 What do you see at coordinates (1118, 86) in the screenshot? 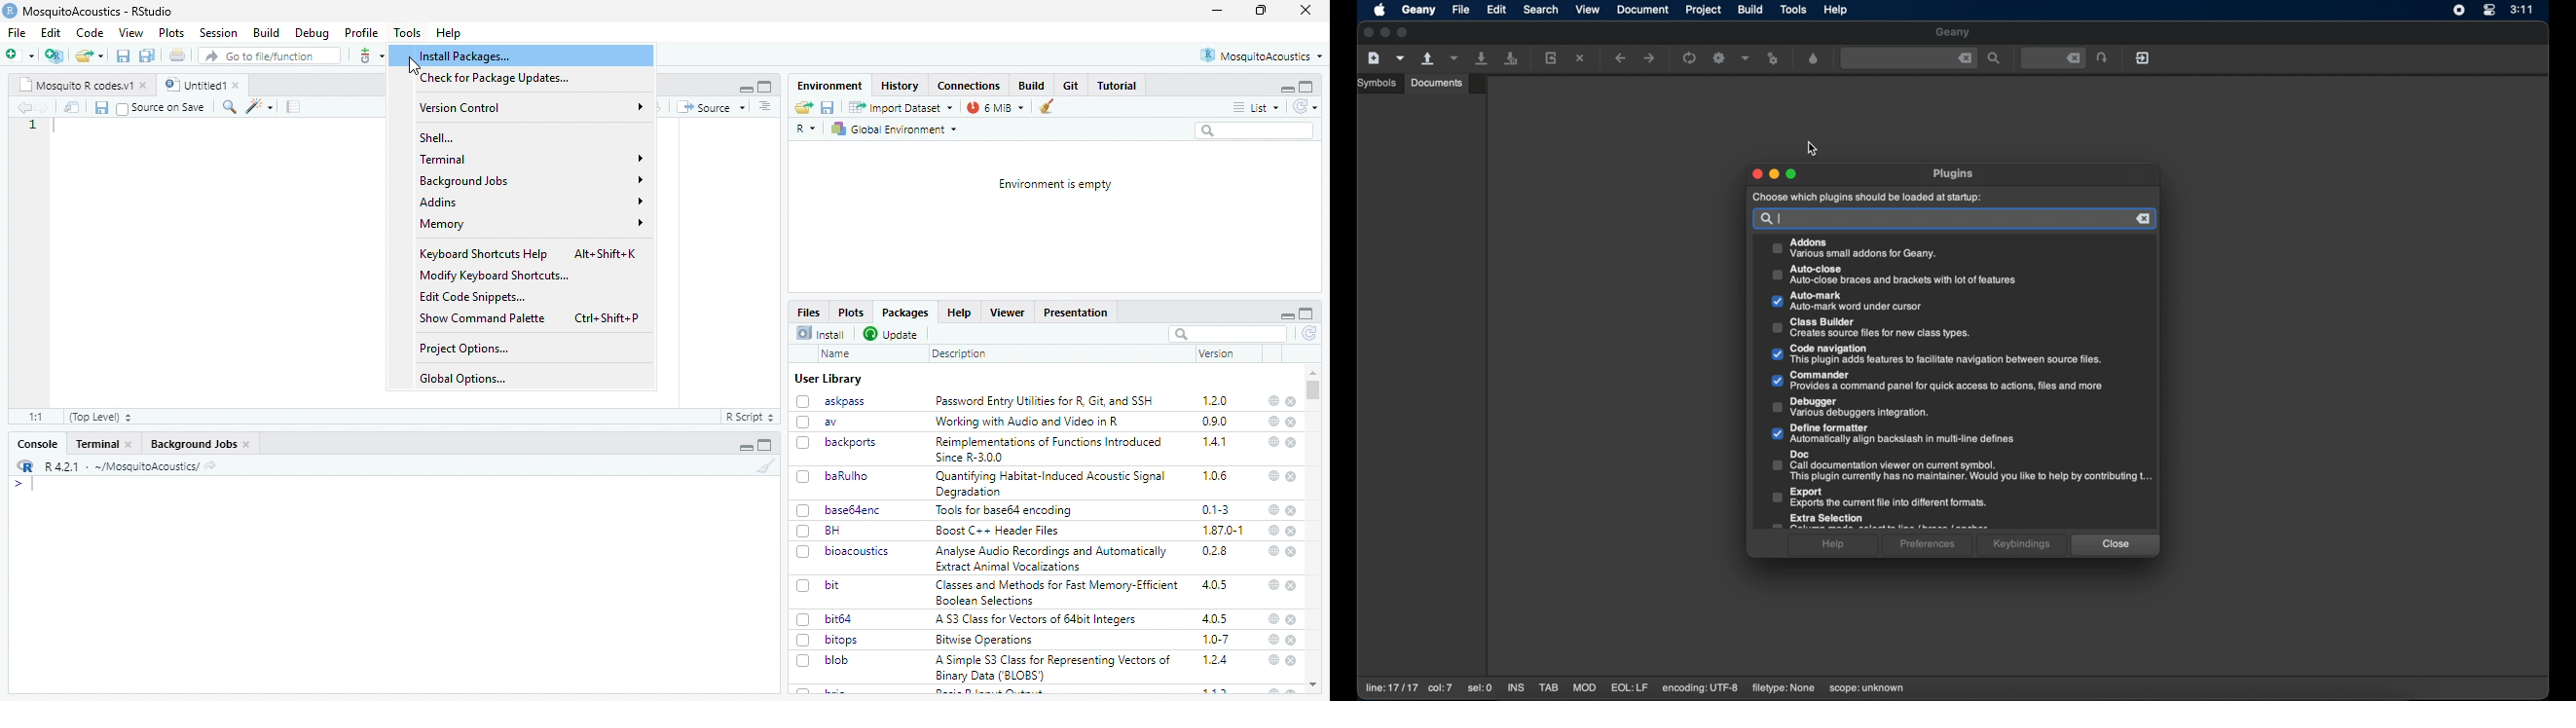
I see `Tutorial` at bounding box center [1118, 86].